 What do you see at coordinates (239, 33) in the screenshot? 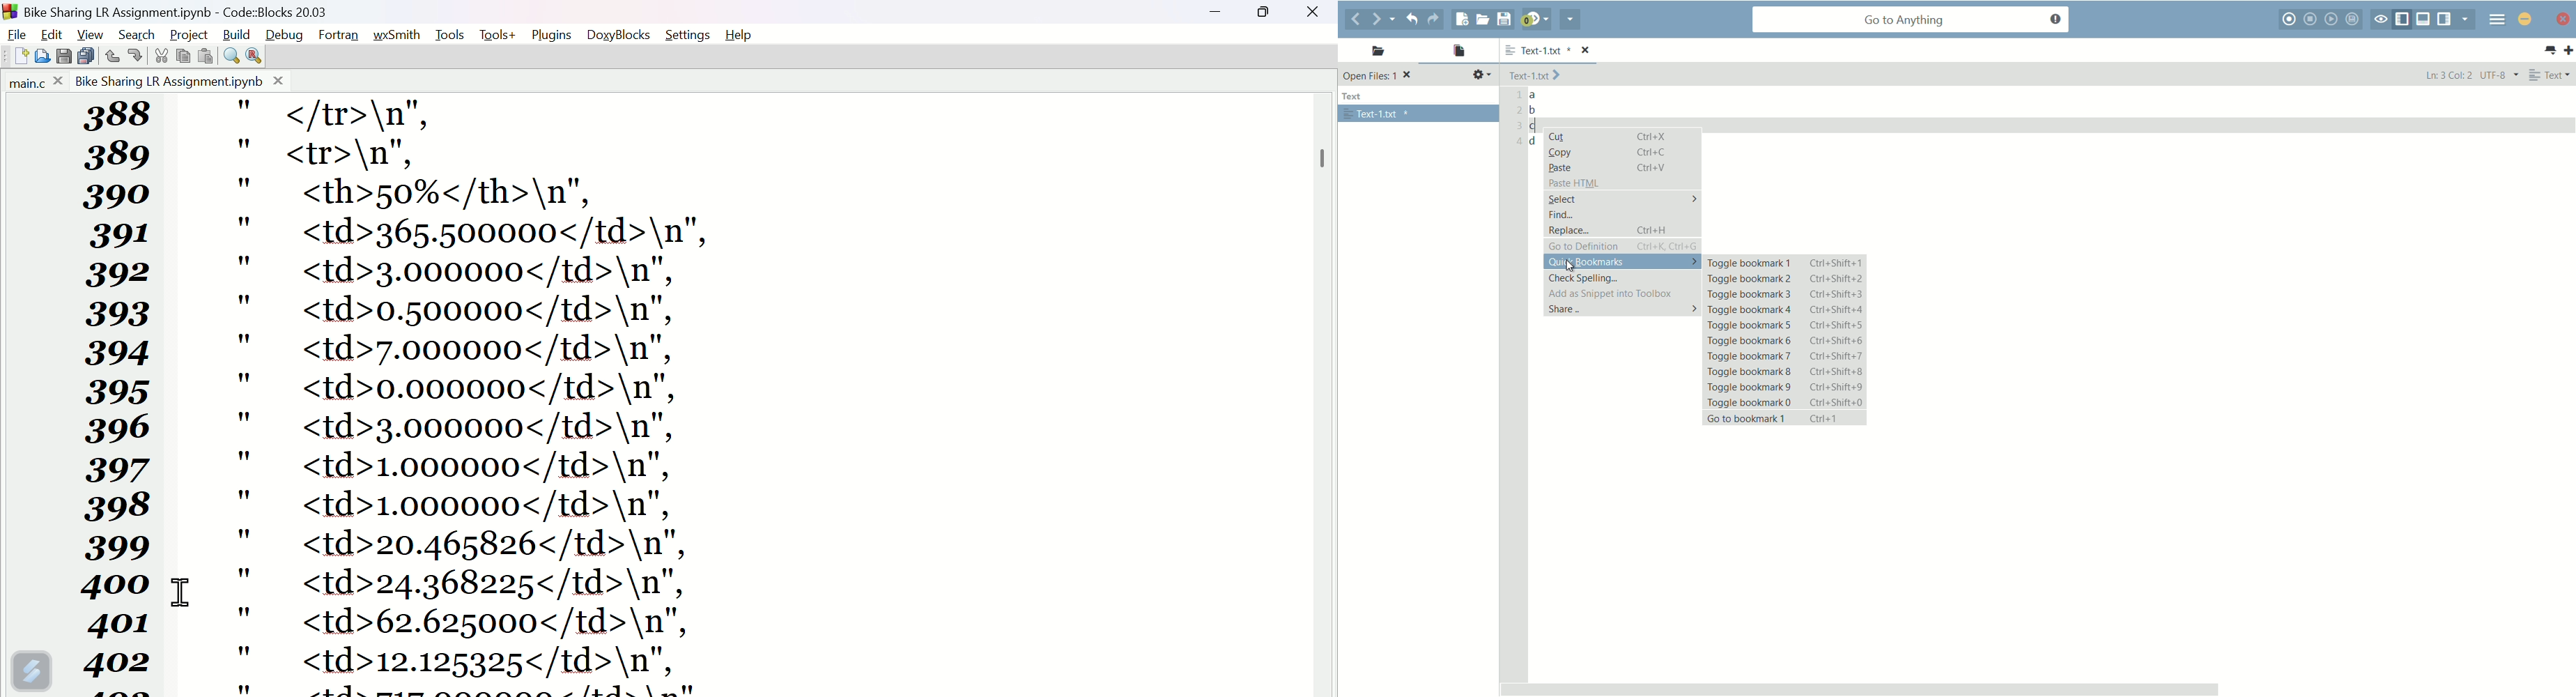
I see `Build` at bounding box center [239, 33].